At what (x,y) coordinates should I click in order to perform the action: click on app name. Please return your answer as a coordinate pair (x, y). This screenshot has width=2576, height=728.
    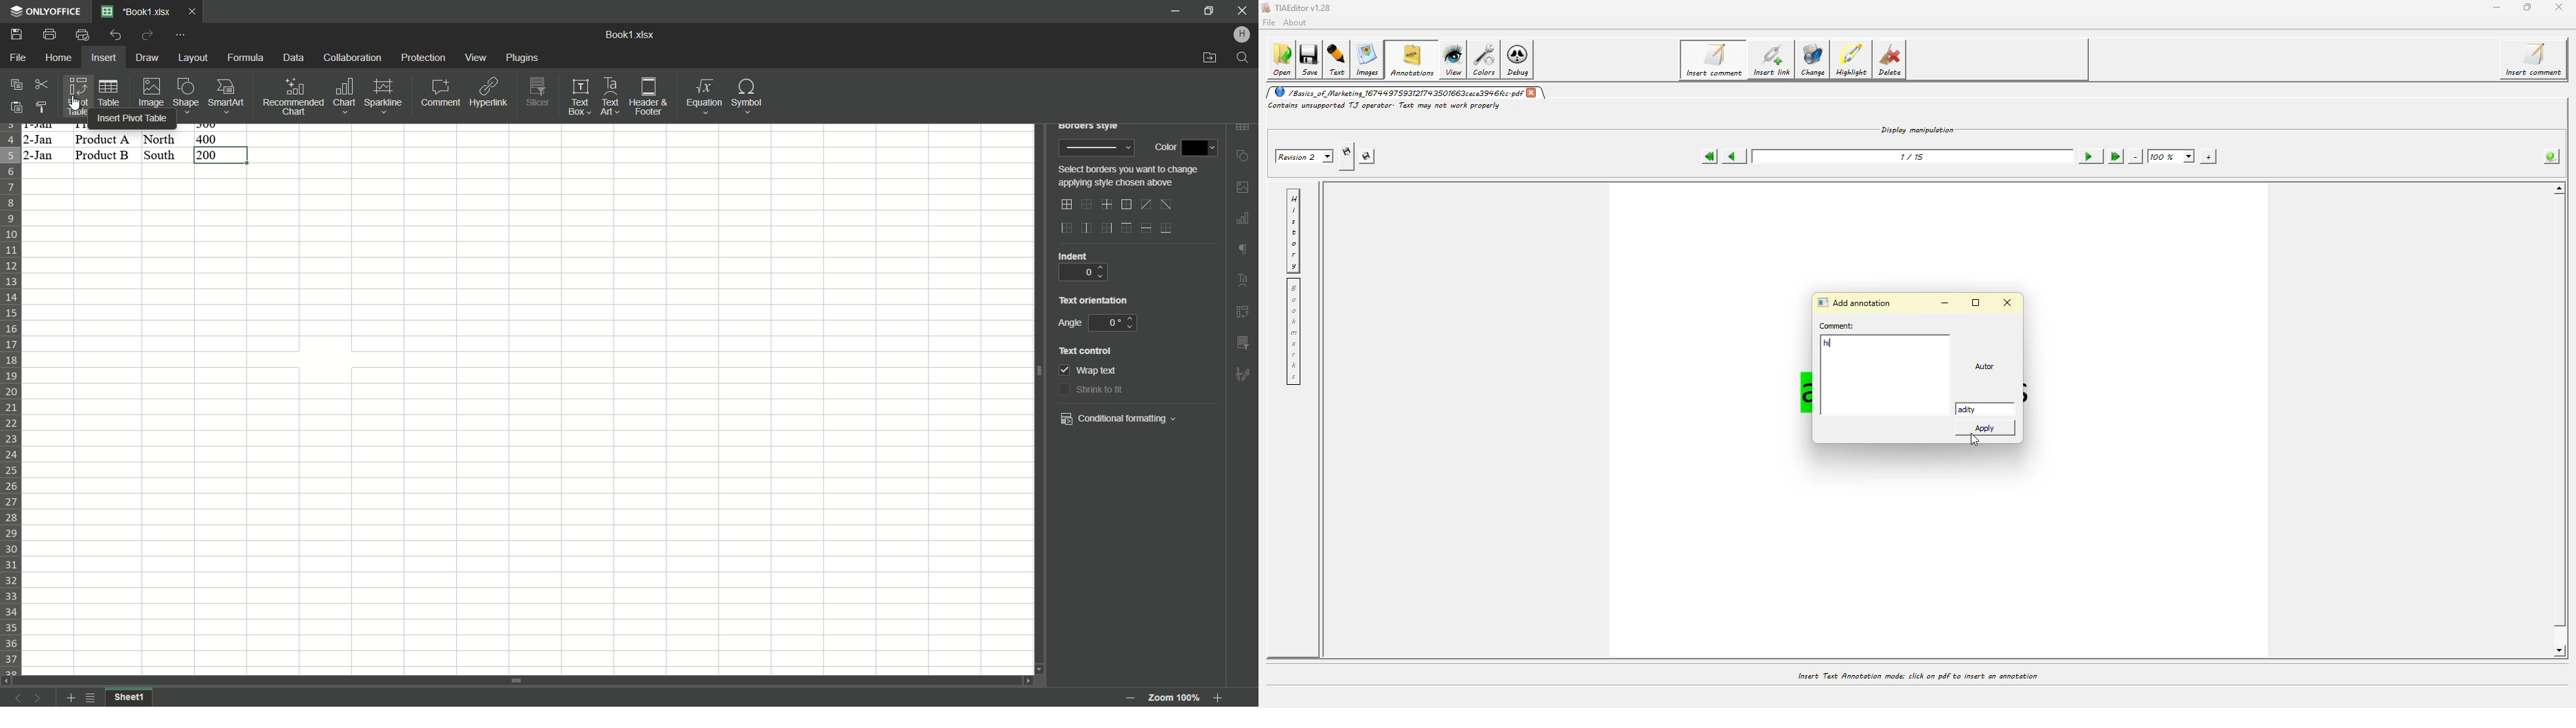
    Looking at the image, I should click on (45, 12).